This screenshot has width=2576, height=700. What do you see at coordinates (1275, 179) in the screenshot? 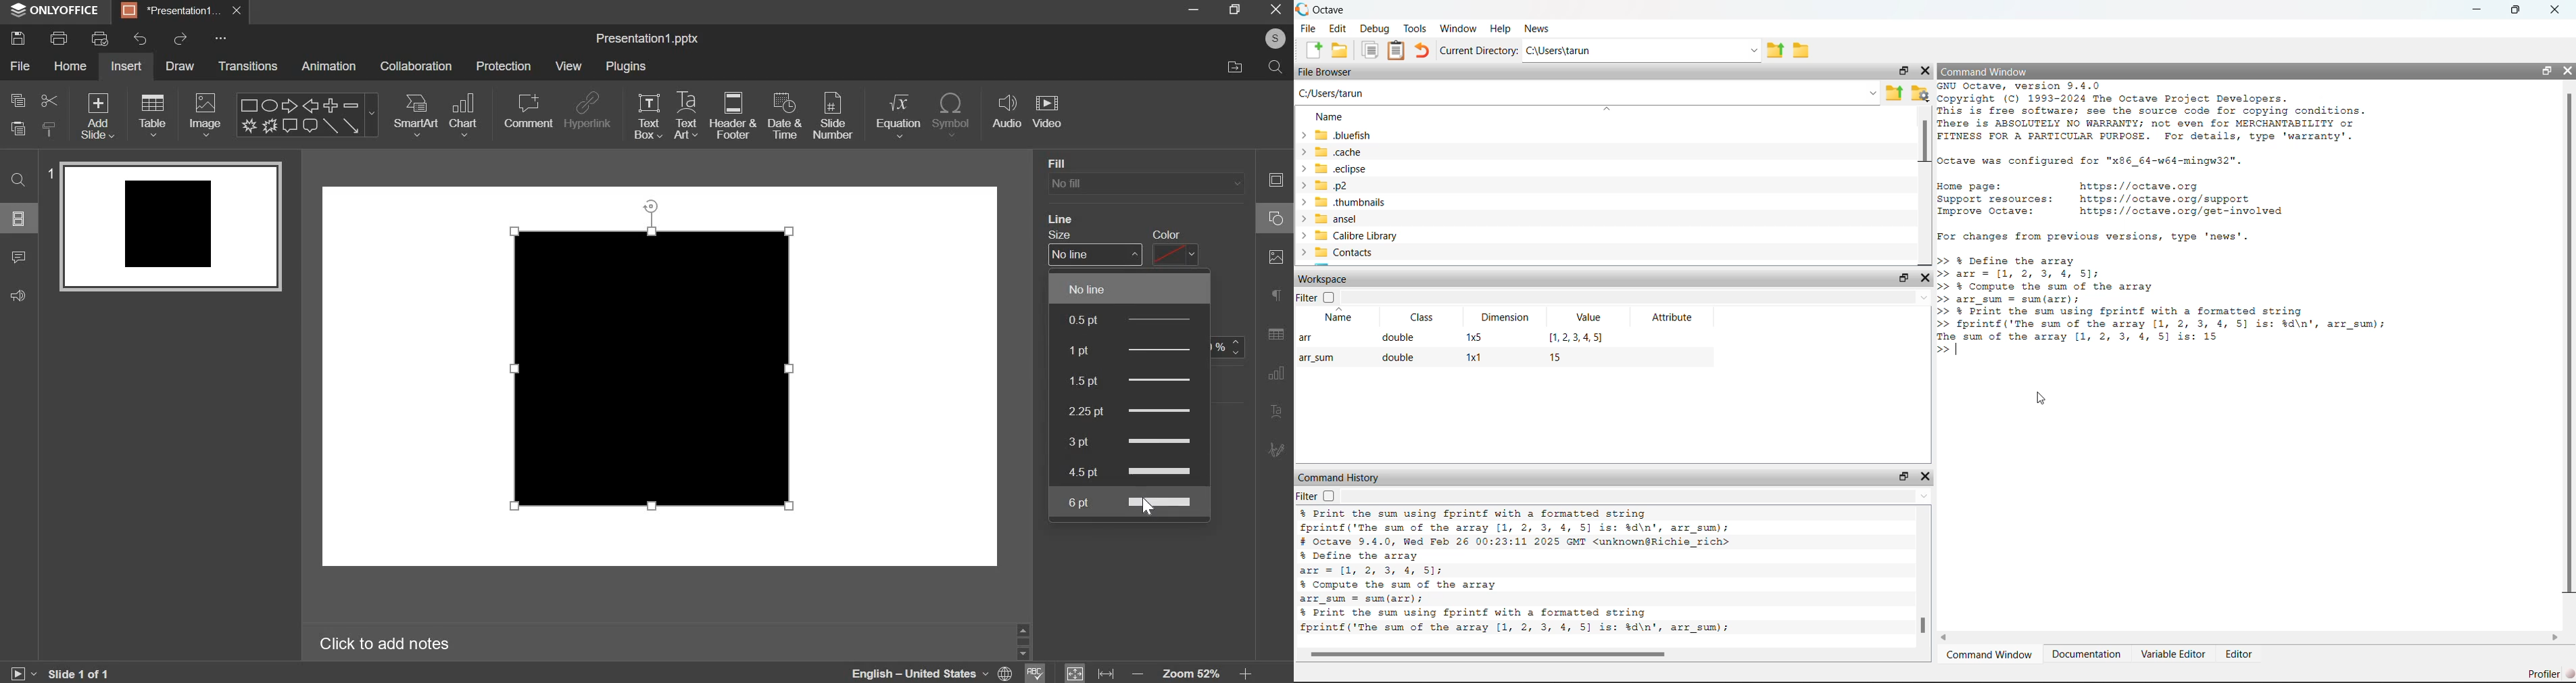
I see `Shapes` at bounding box center [1275, 179].